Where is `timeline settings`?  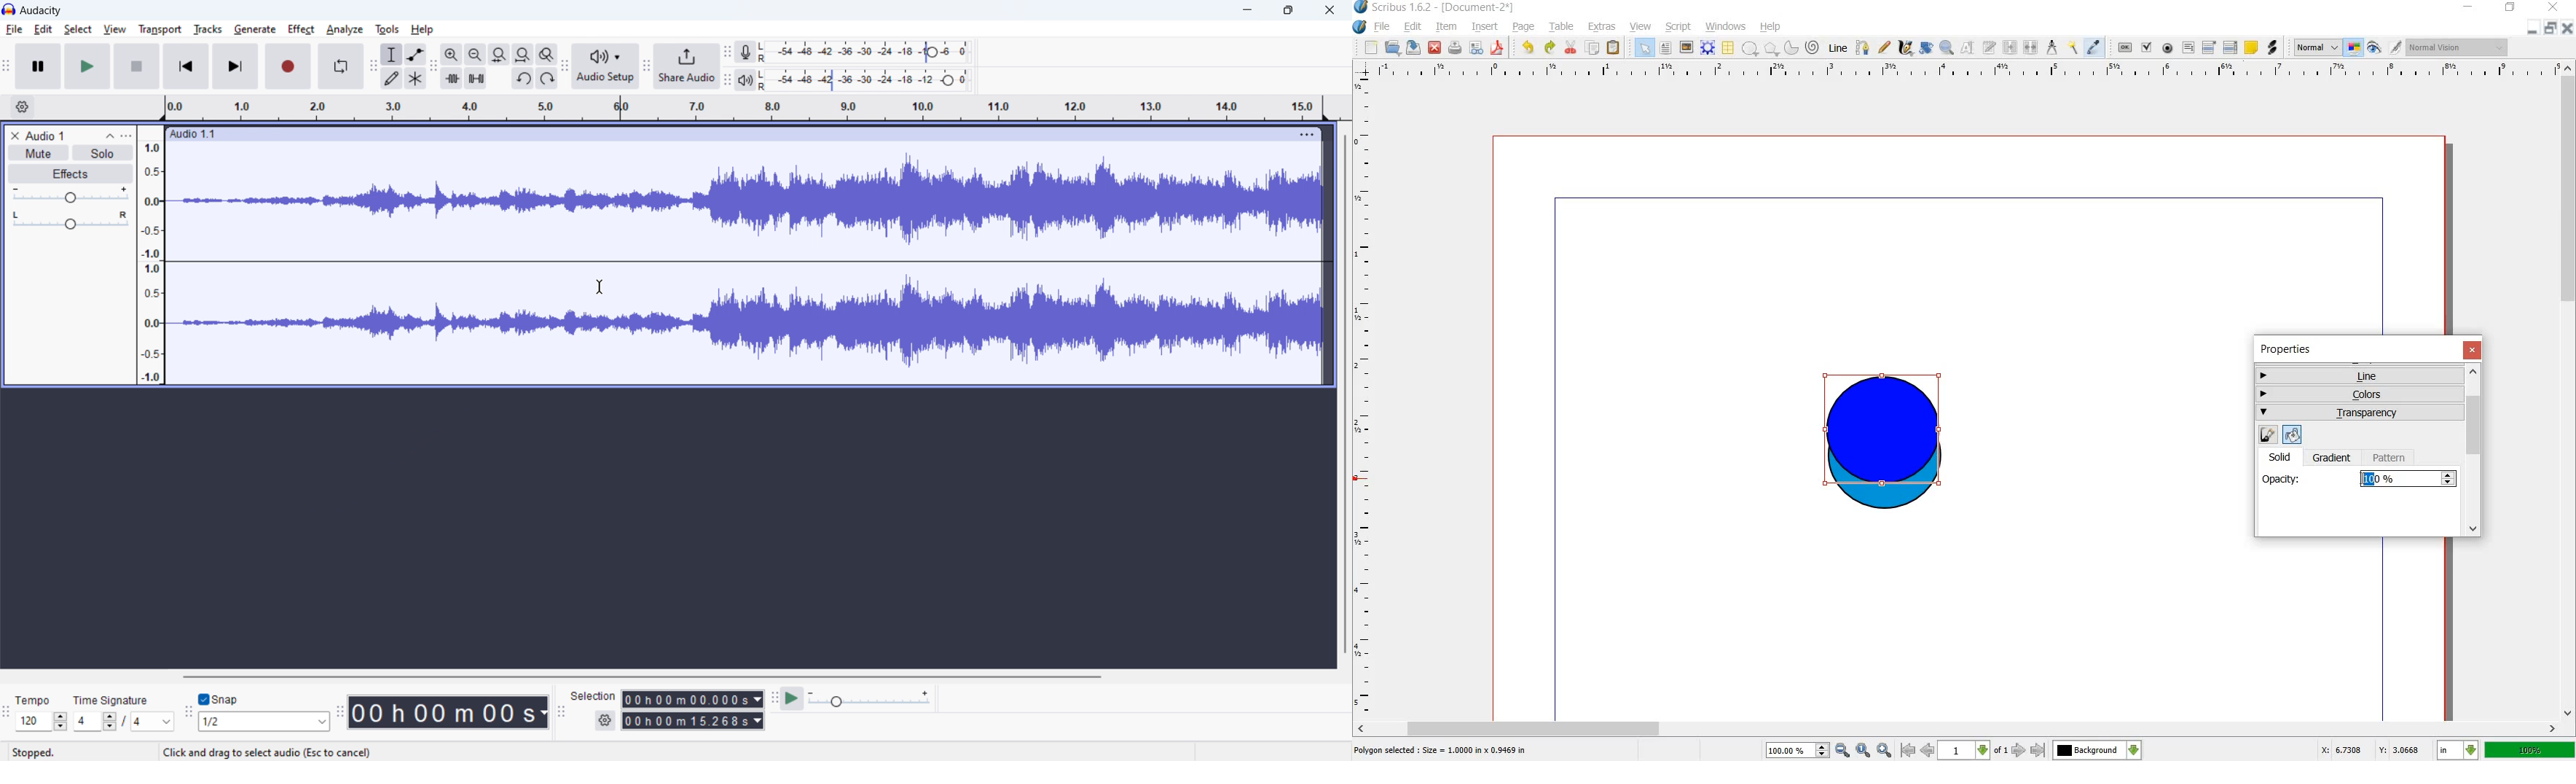
timeline settings is located at coordinates (23, 107).